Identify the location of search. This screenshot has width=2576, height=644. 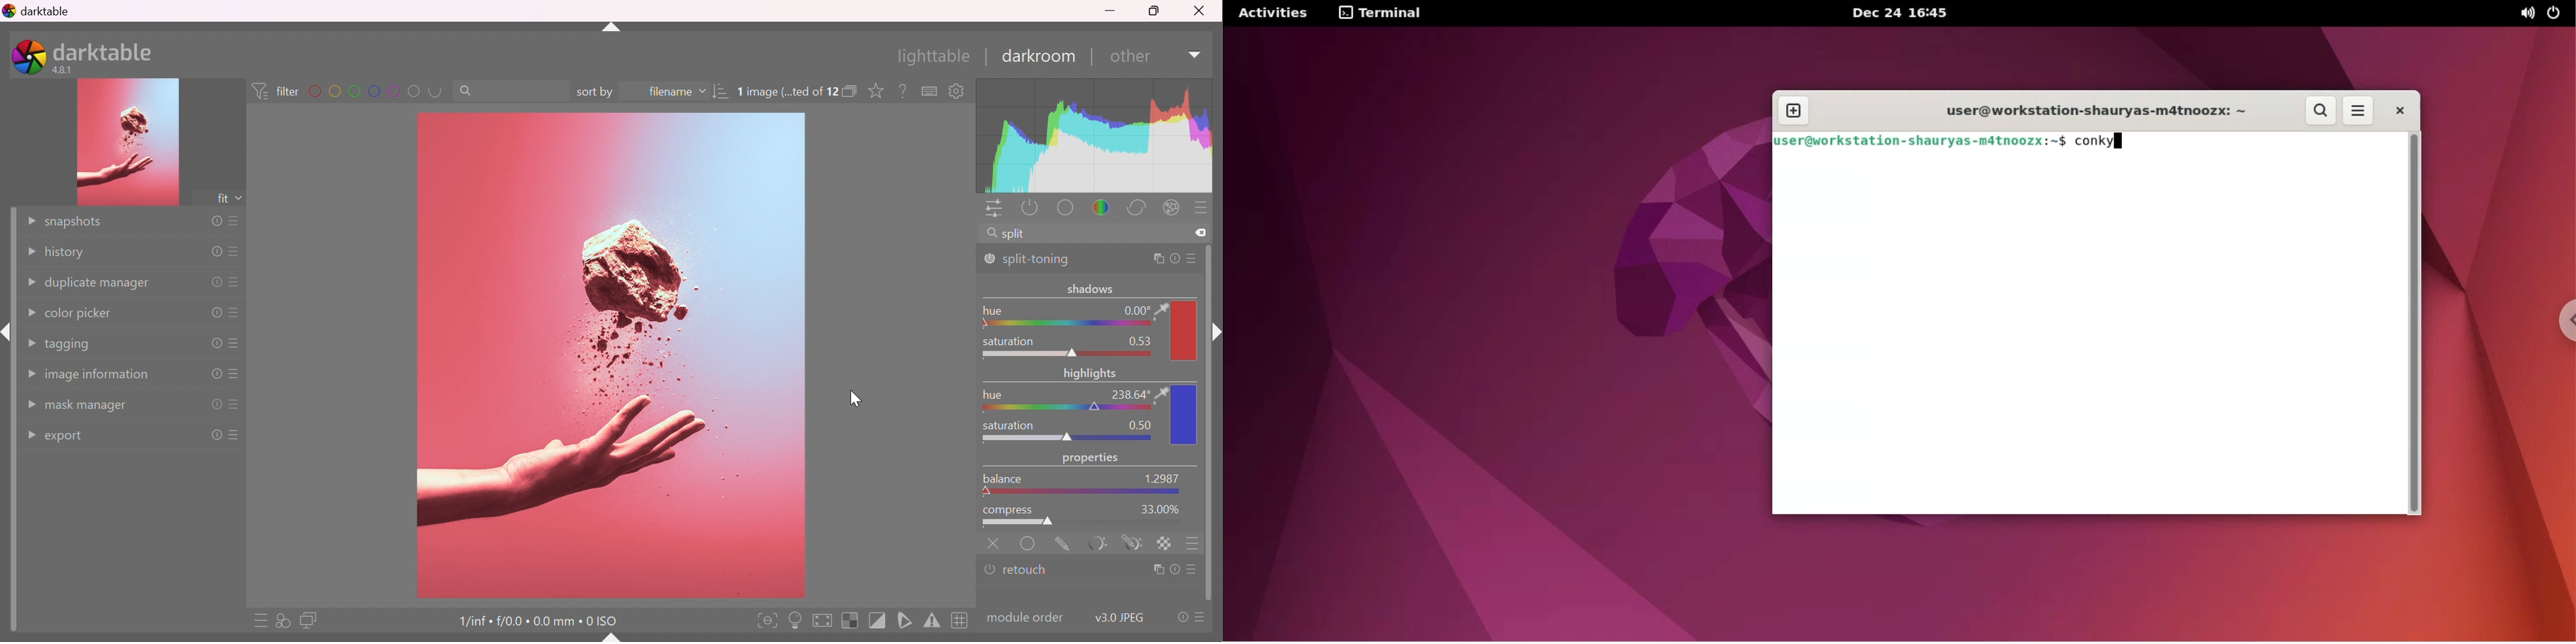
(990, 236).